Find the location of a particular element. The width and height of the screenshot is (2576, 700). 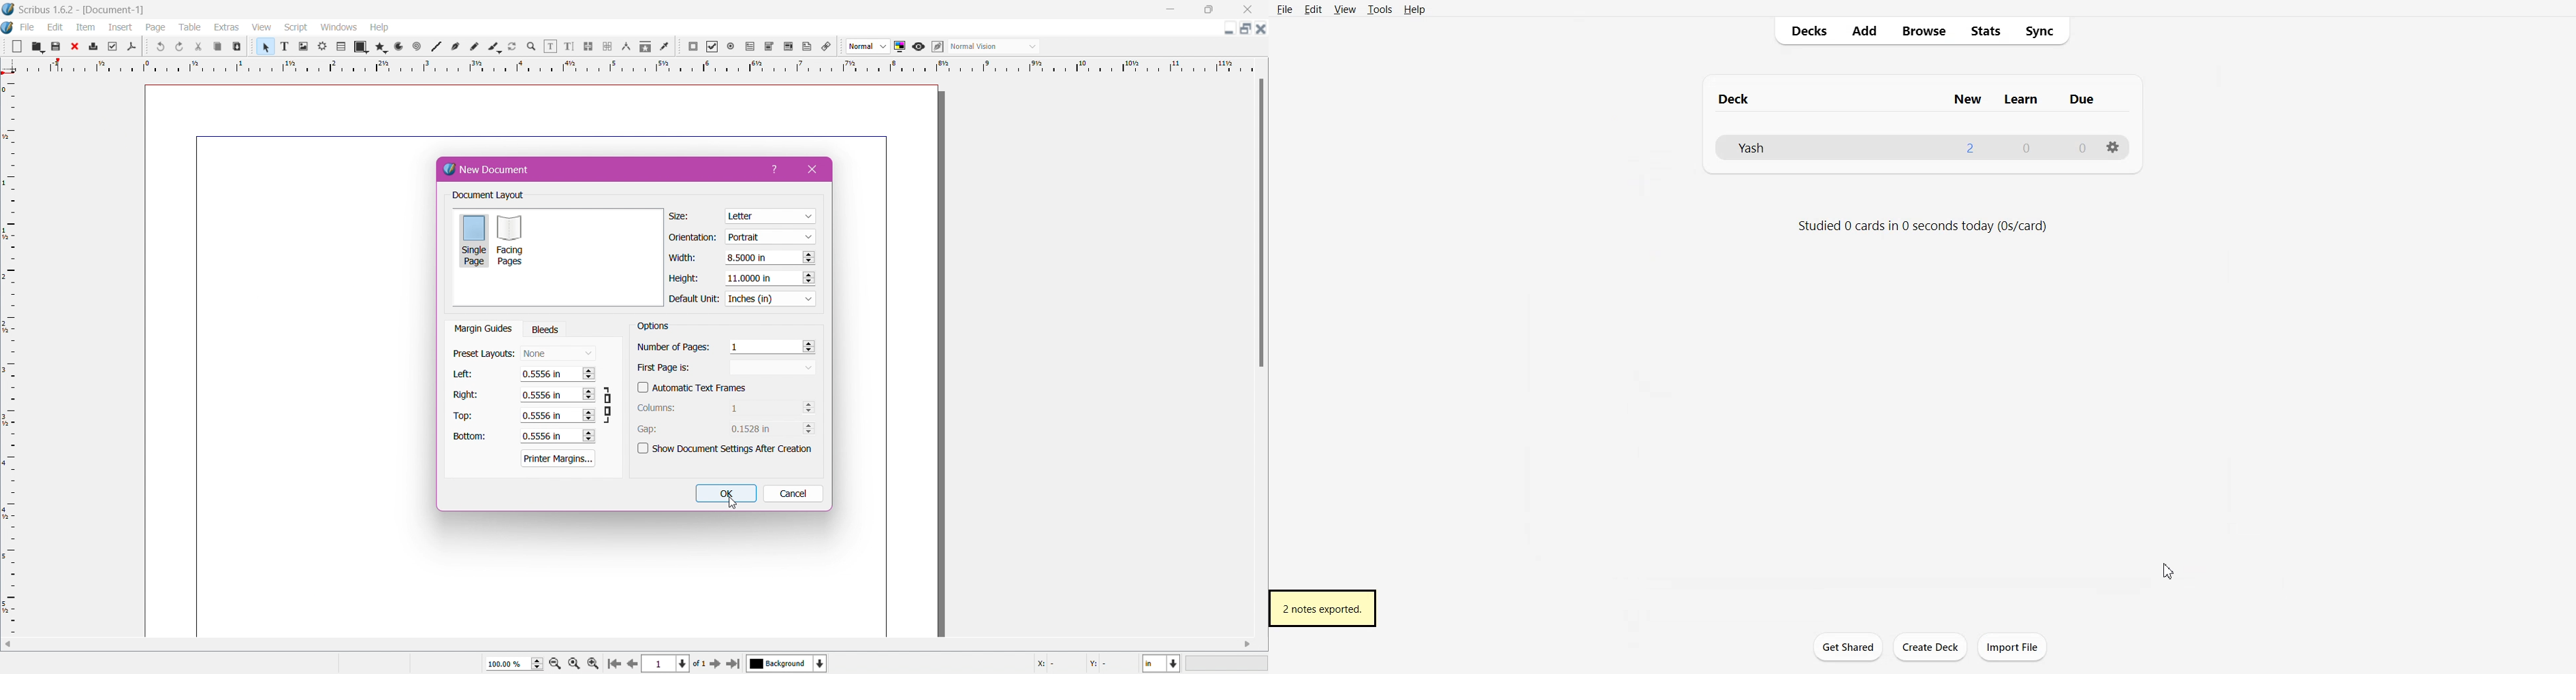

icon is located at coordinates (75, 45).